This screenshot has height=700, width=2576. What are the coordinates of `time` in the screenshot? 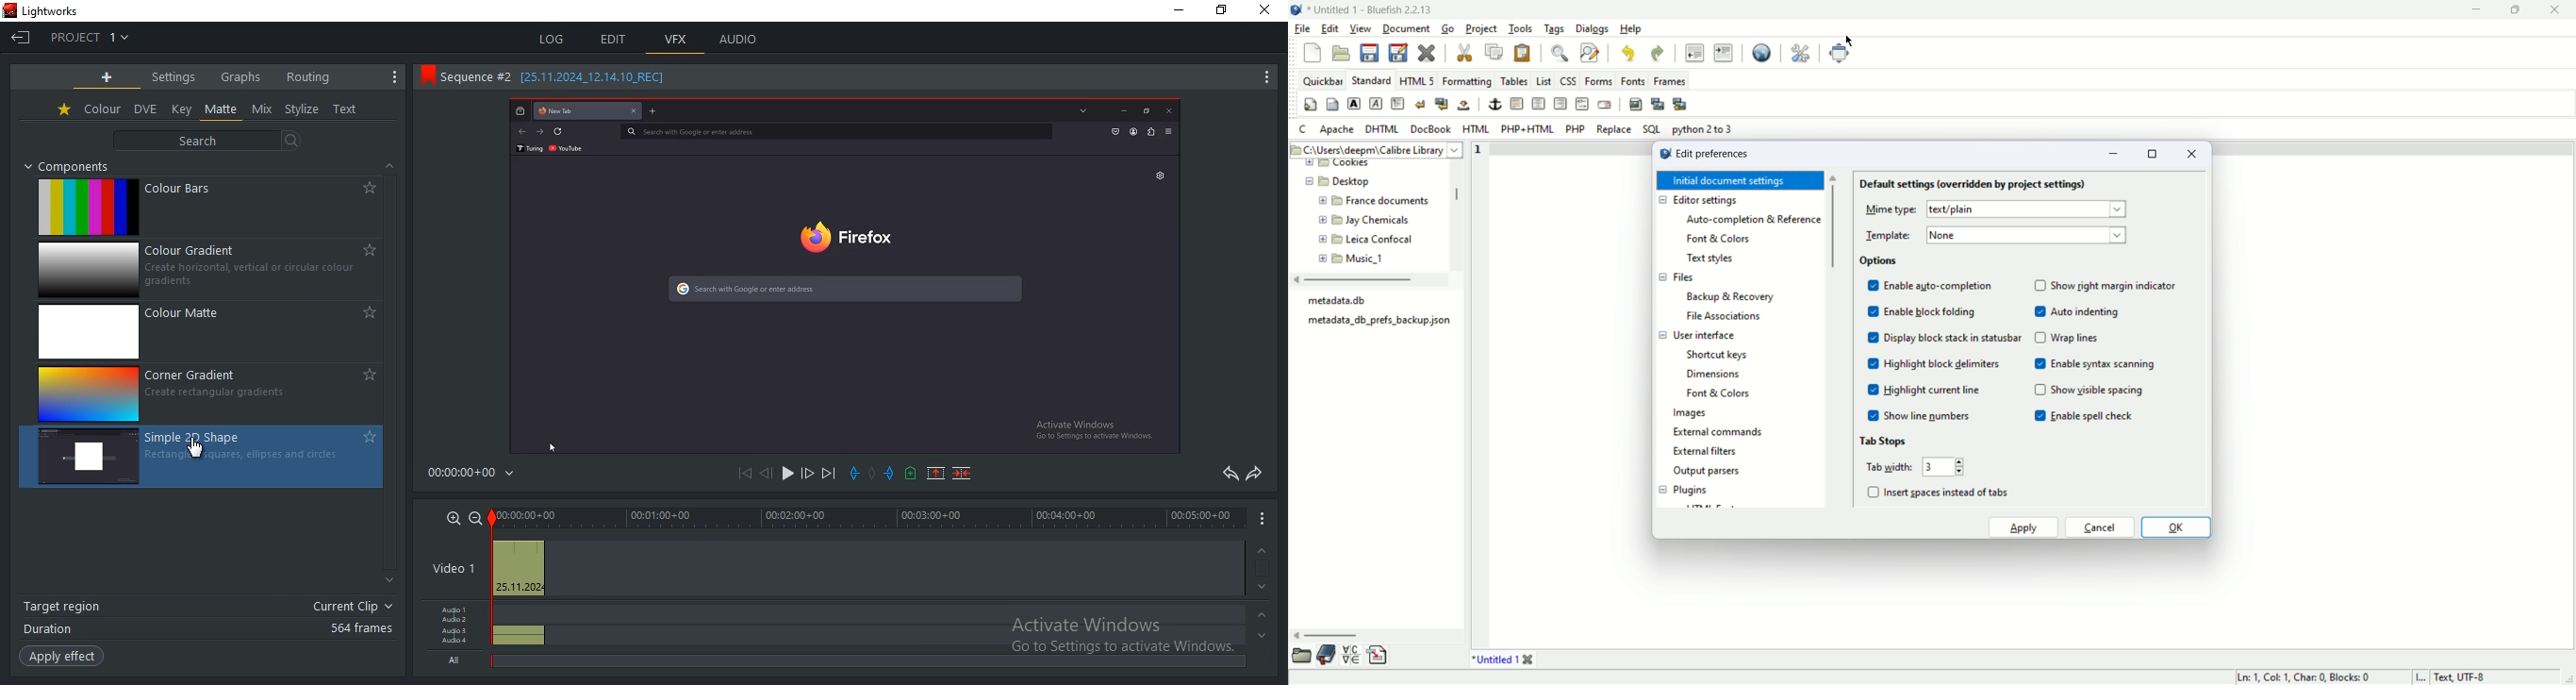 It's located at (475, 476).